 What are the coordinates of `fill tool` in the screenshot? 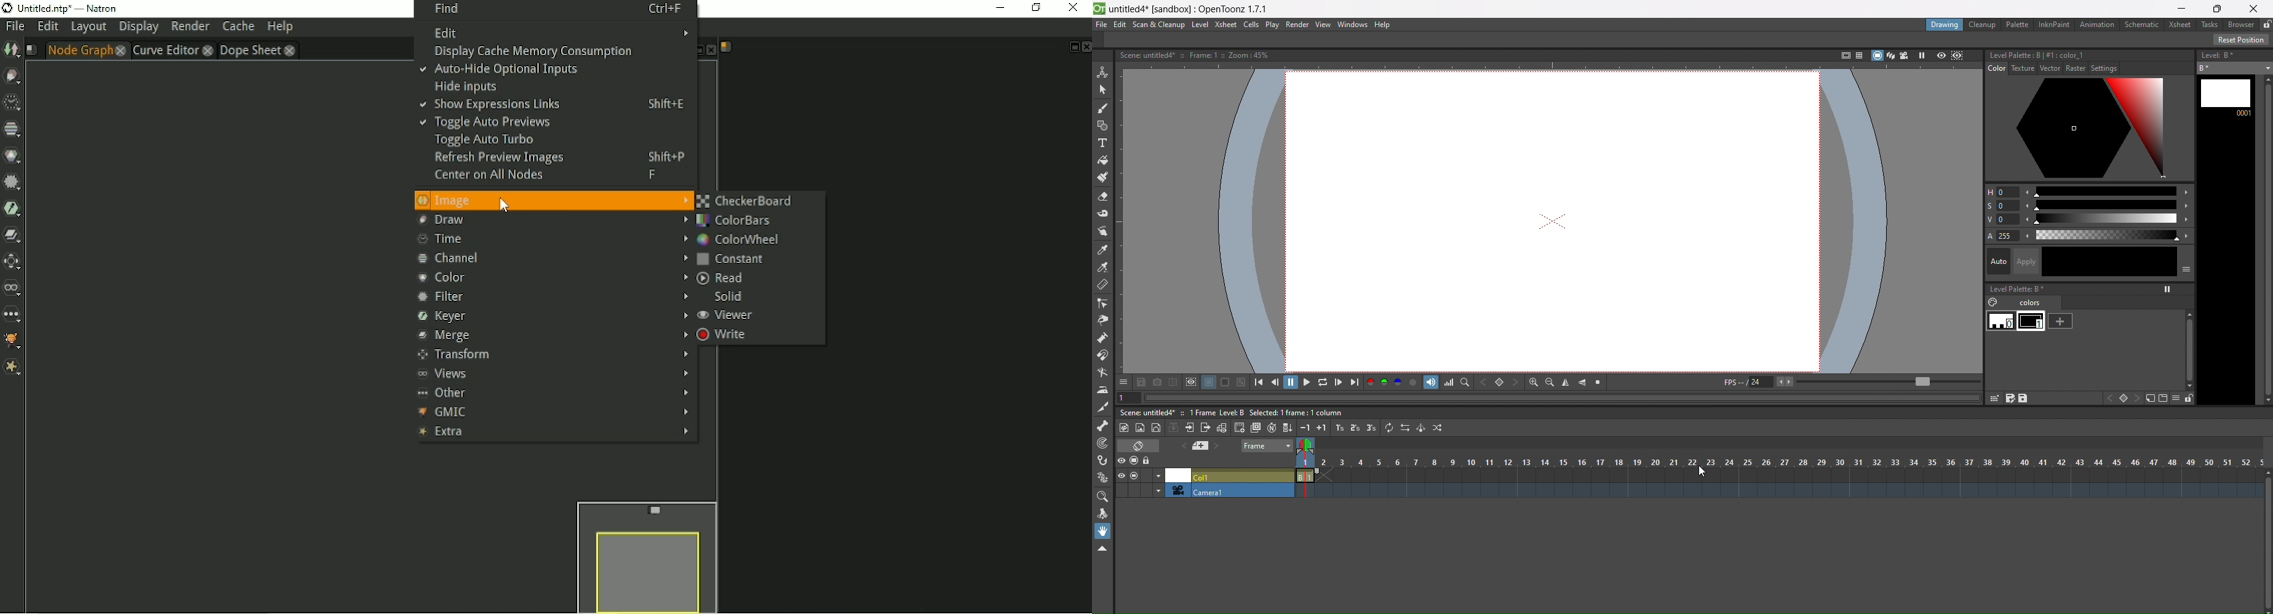 It's located at (1103, 161).